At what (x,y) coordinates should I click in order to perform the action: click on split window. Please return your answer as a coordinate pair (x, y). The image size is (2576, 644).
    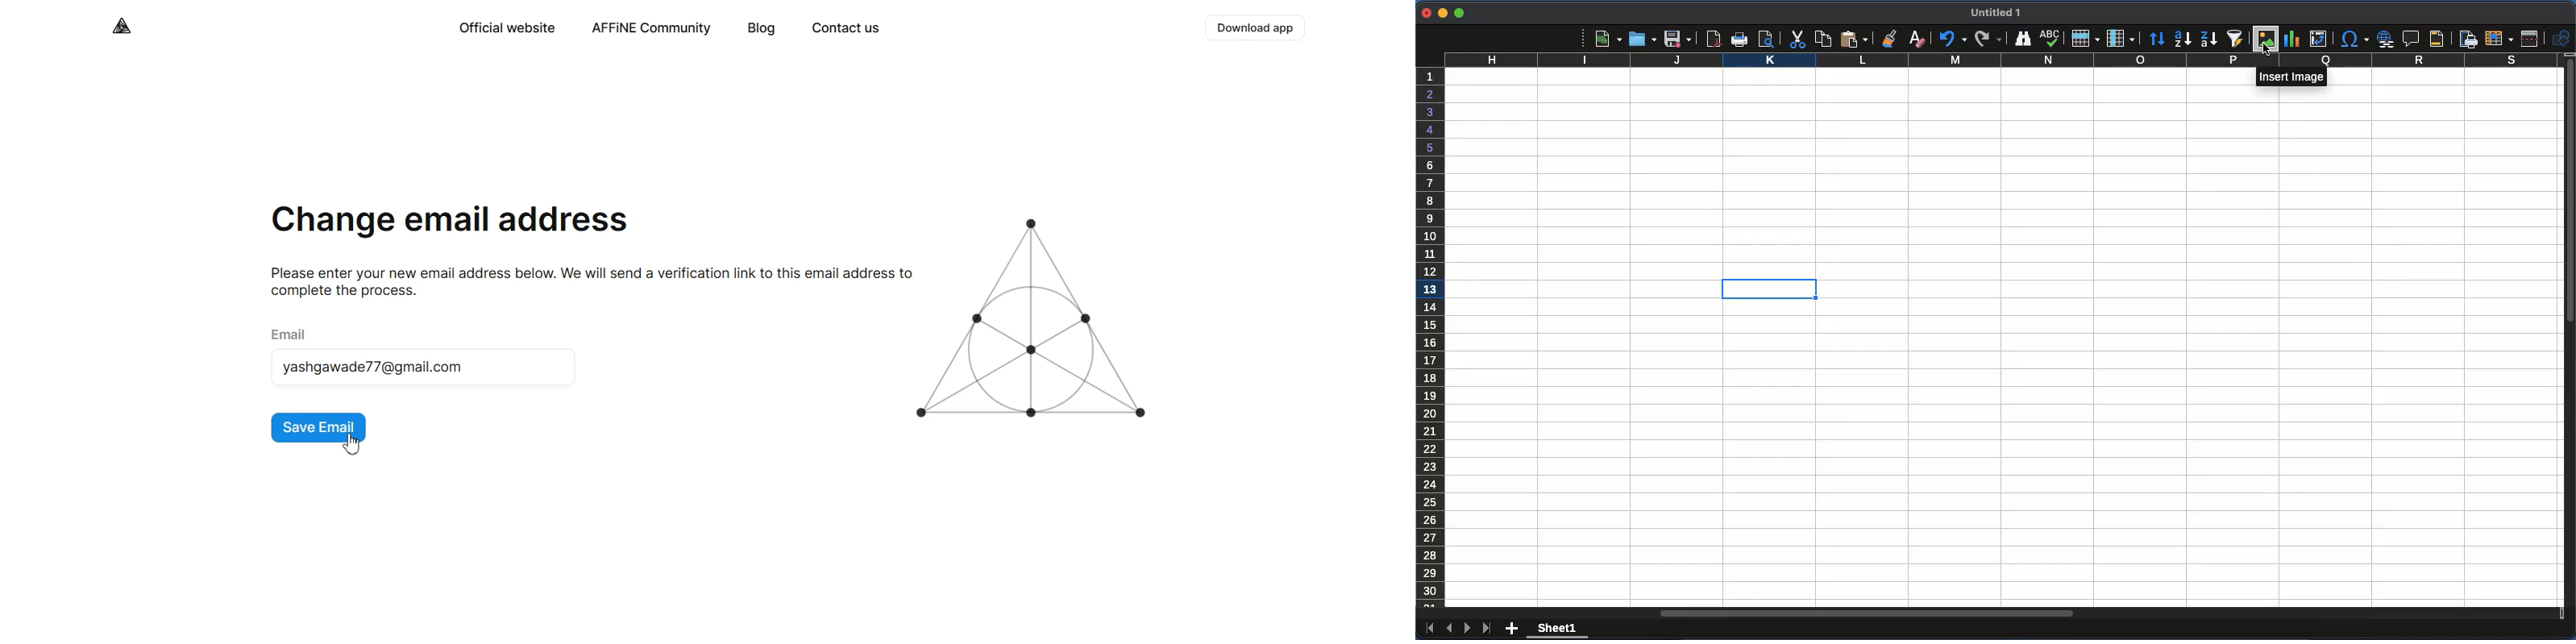
    Looking at the image, I should click on (2532, 39).